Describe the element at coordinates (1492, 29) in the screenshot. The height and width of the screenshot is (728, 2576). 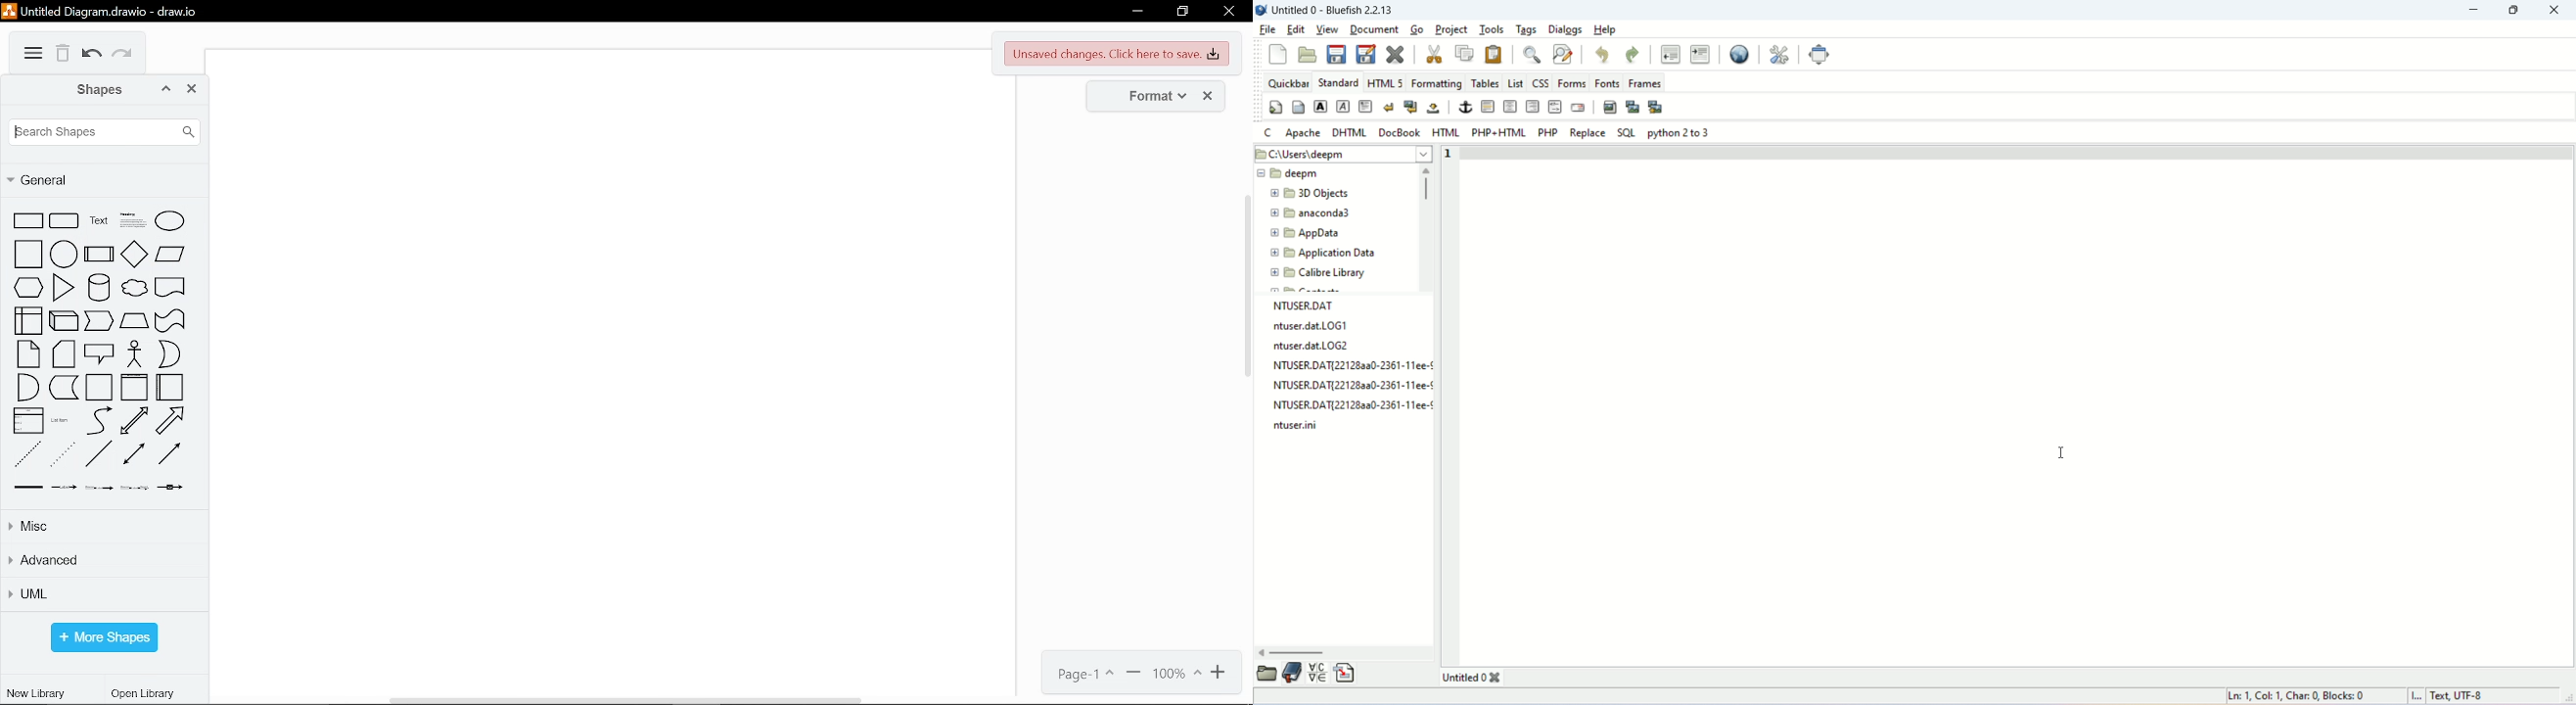
I see `tools` at that location.